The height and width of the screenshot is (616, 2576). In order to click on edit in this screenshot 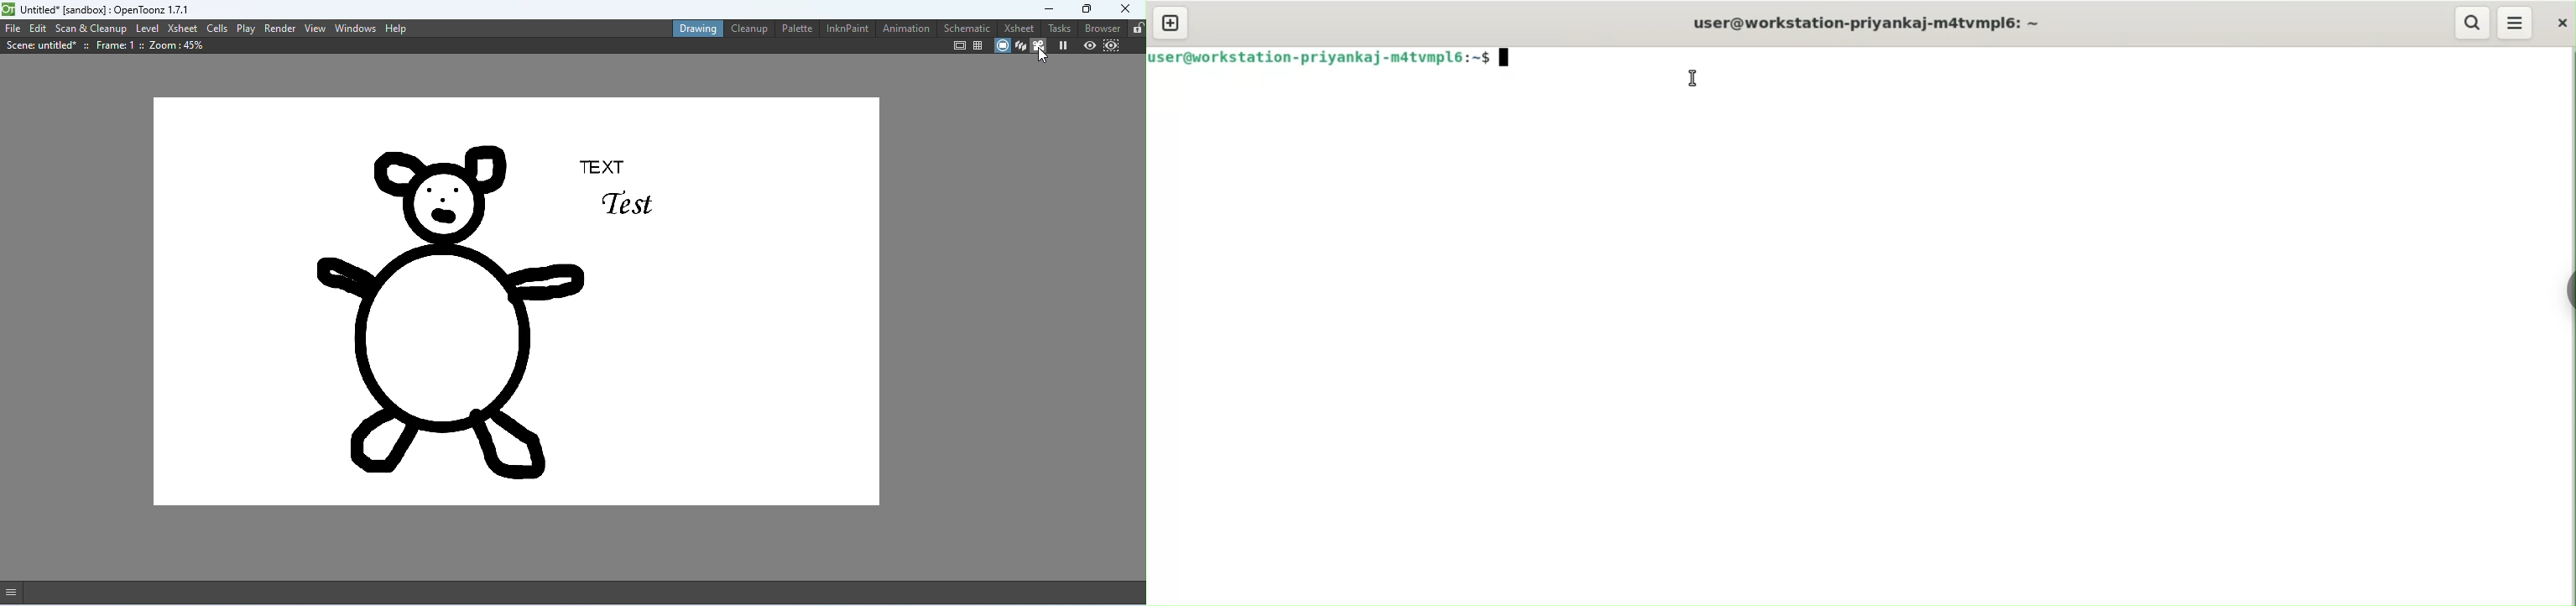, I will do `click(39, 29)`.